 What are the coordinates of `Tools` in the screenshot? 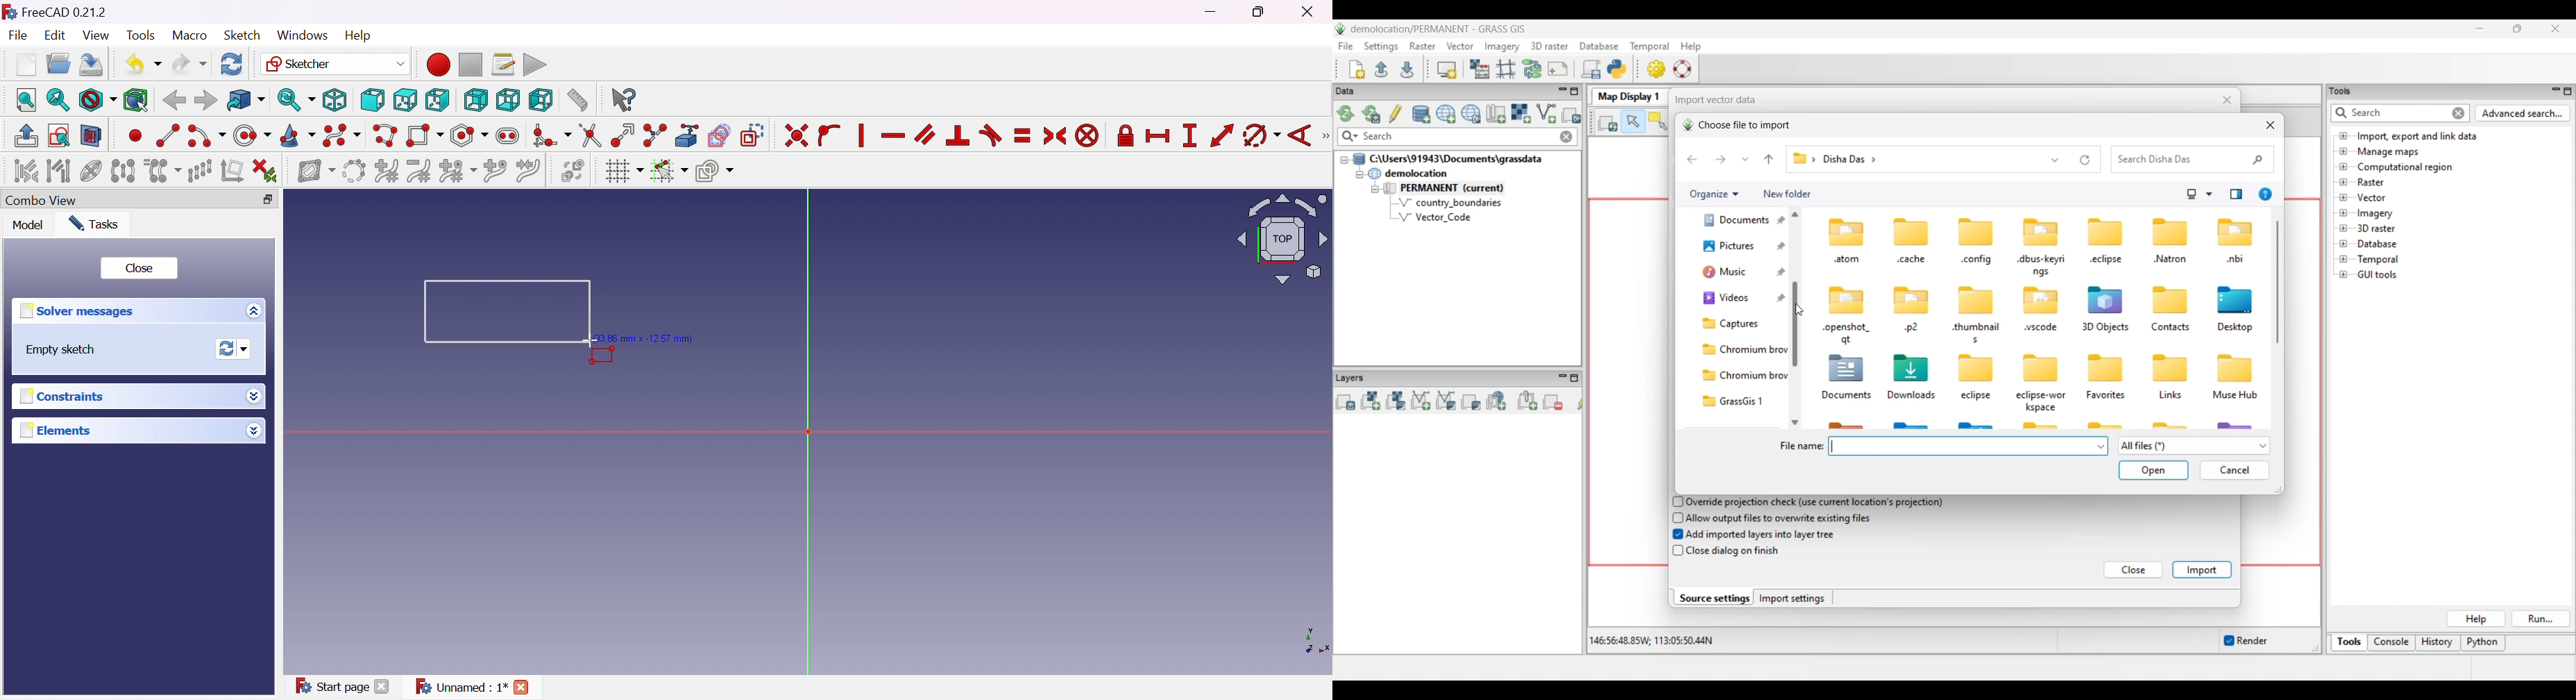 It's located at (139, 33).